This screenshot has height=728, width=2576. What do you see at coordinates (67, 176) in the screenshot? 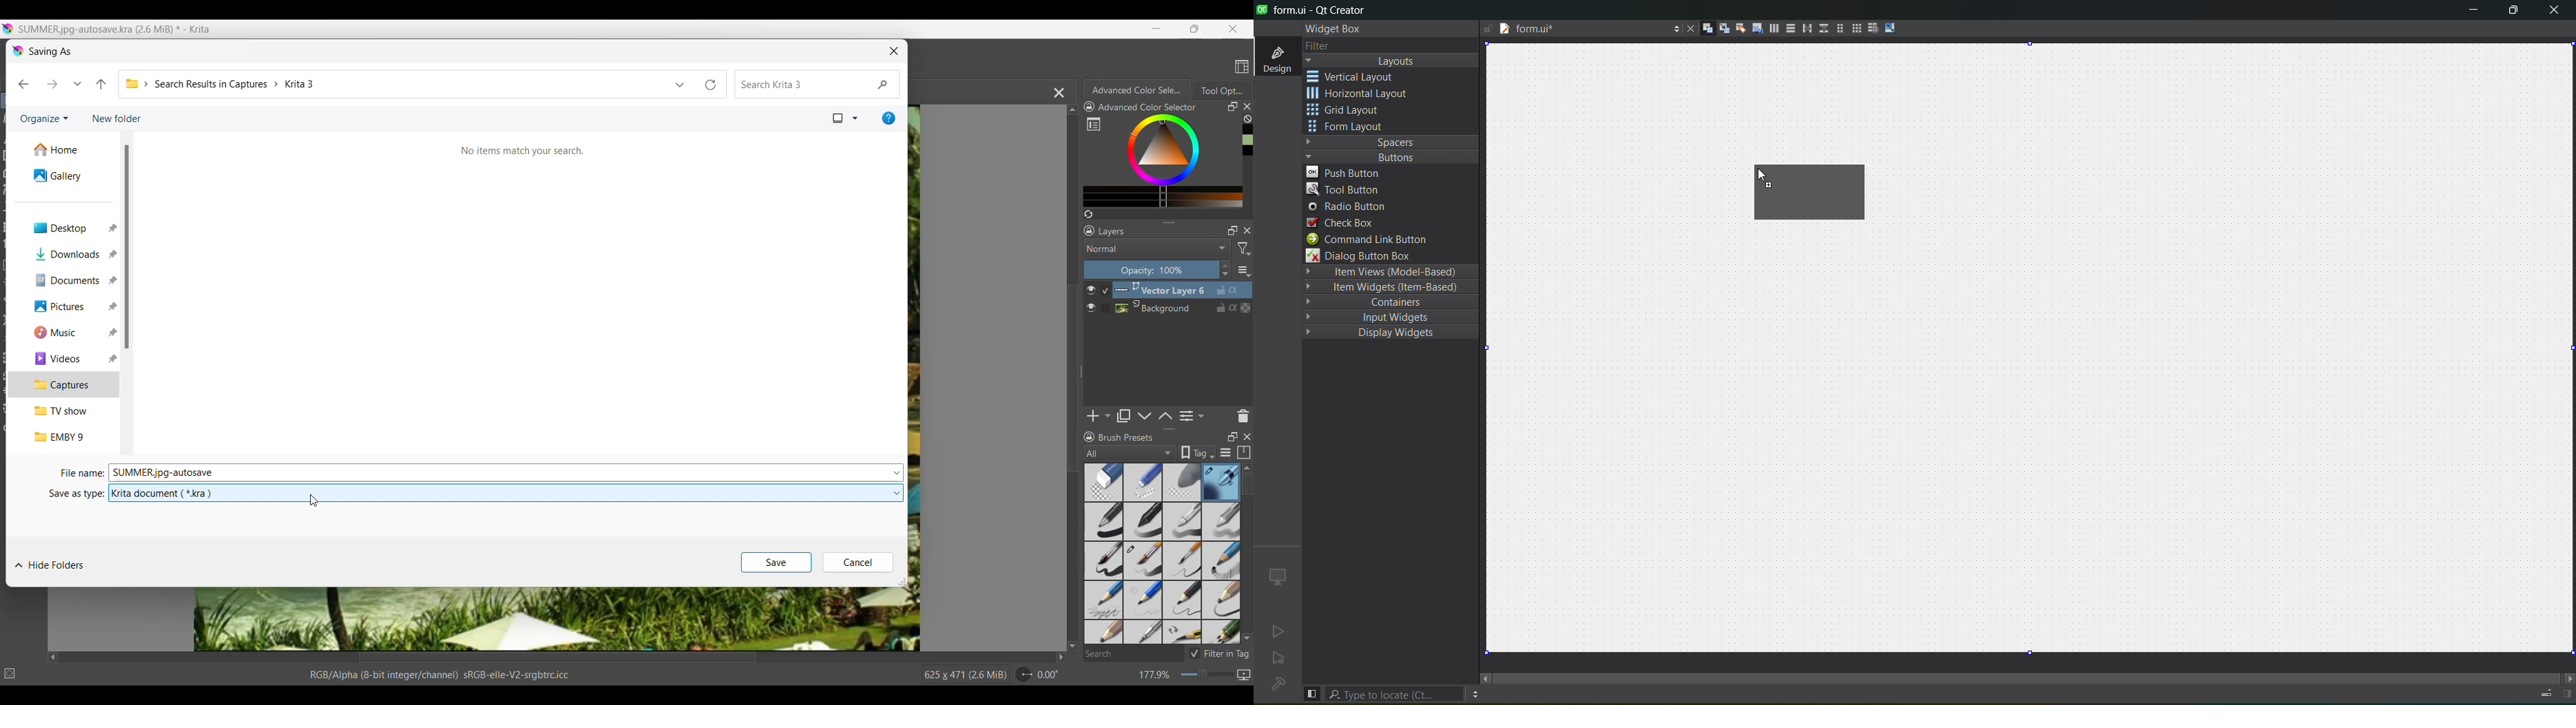
I see `Gallery folder` at bounding box center [67, 176].